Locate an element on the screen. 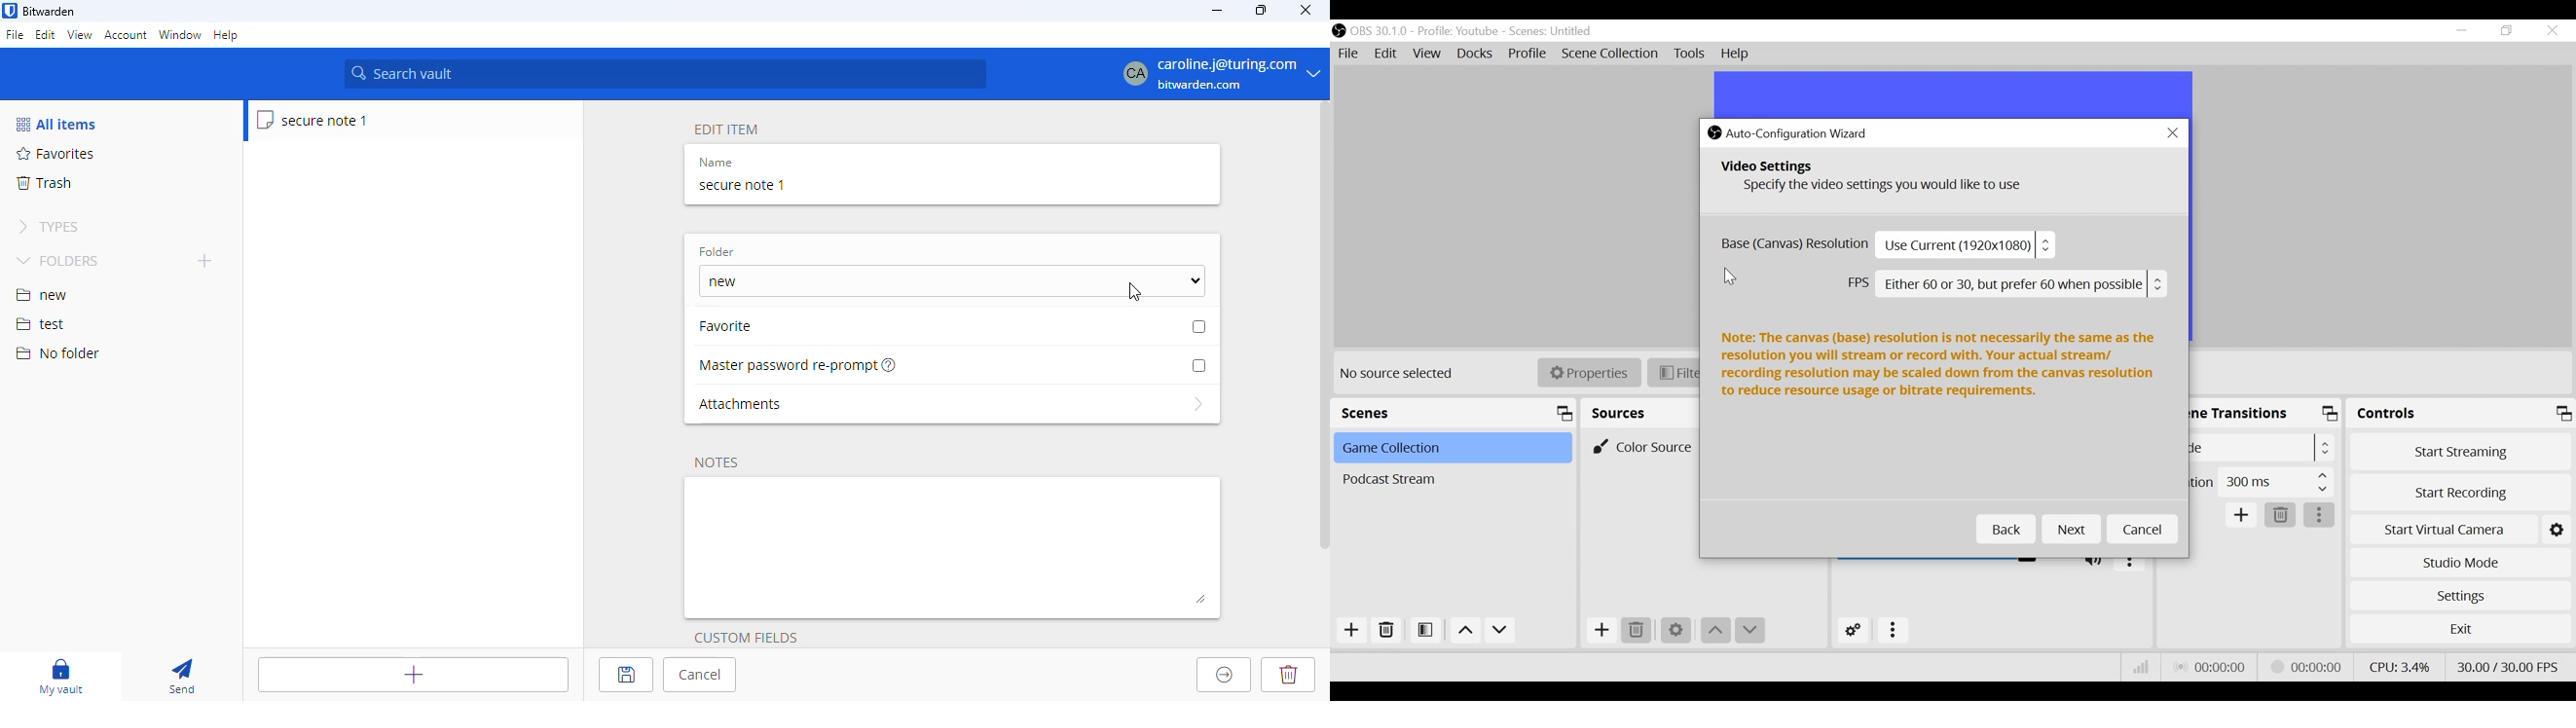 The height and width of the screenshot is (728, 2576). Bitrate is located at coordinates (2142, 667).